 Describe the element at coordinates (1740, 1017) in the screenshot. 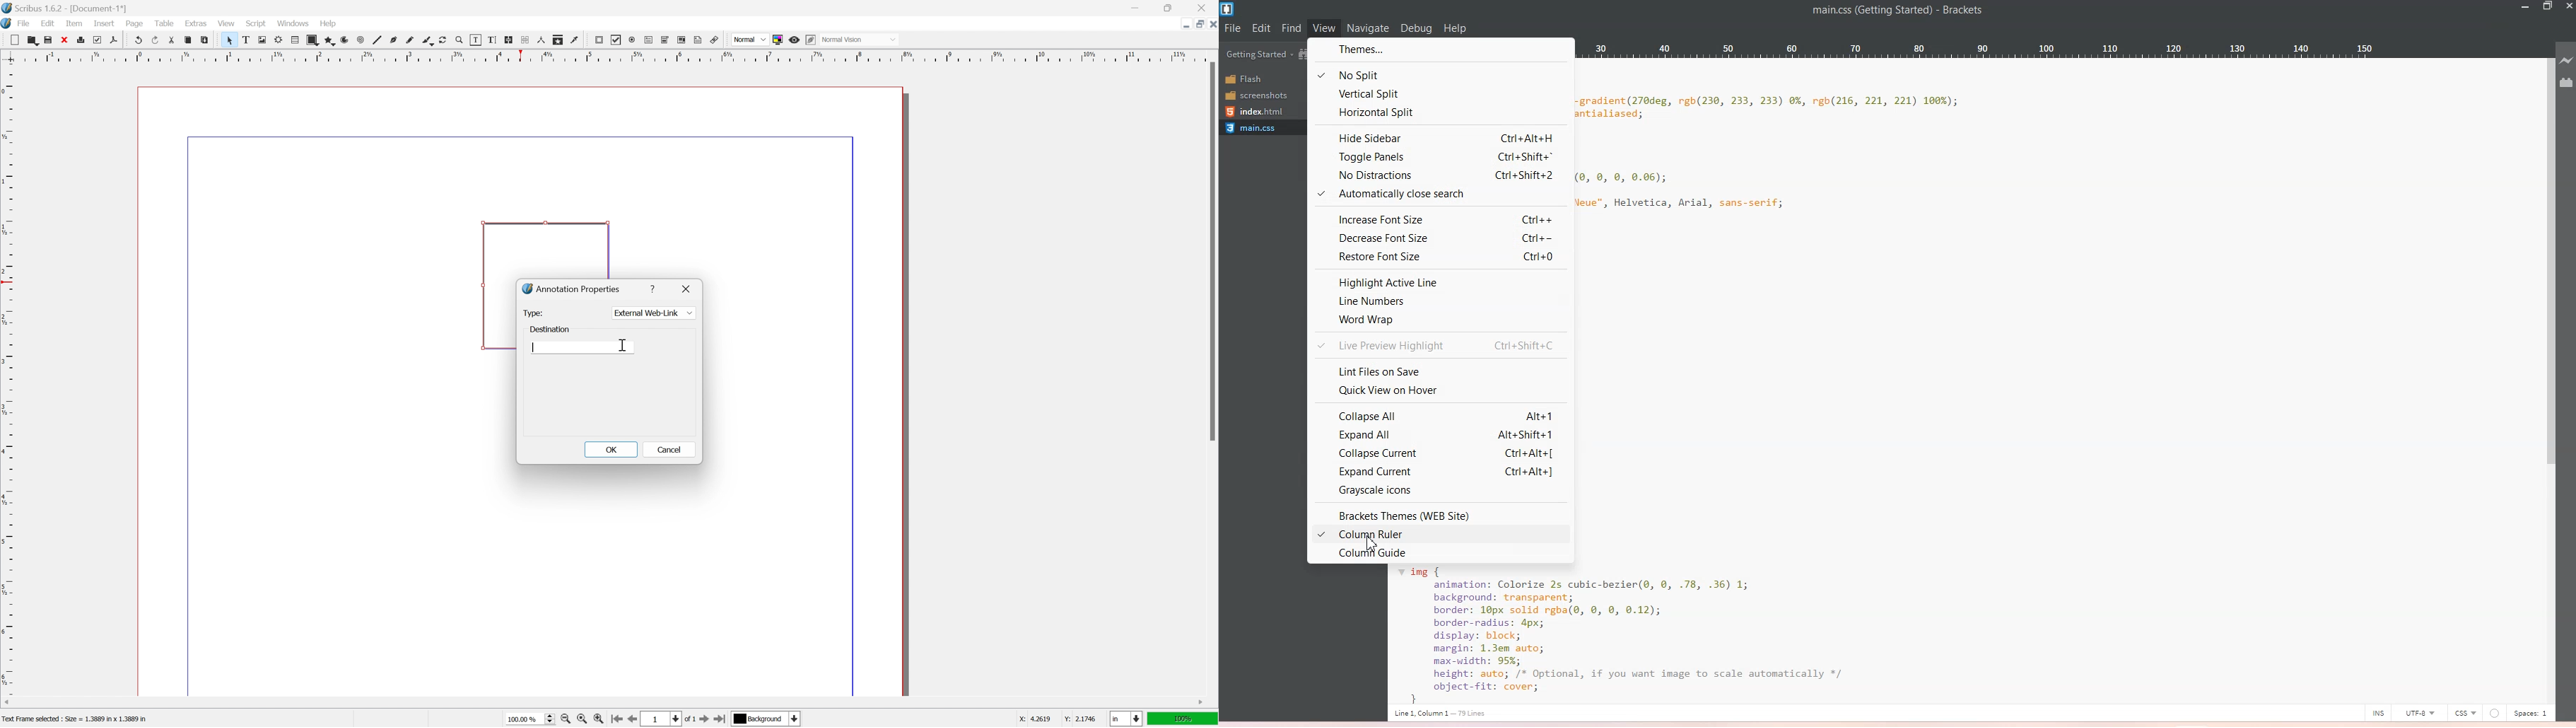

I see `` at that location.